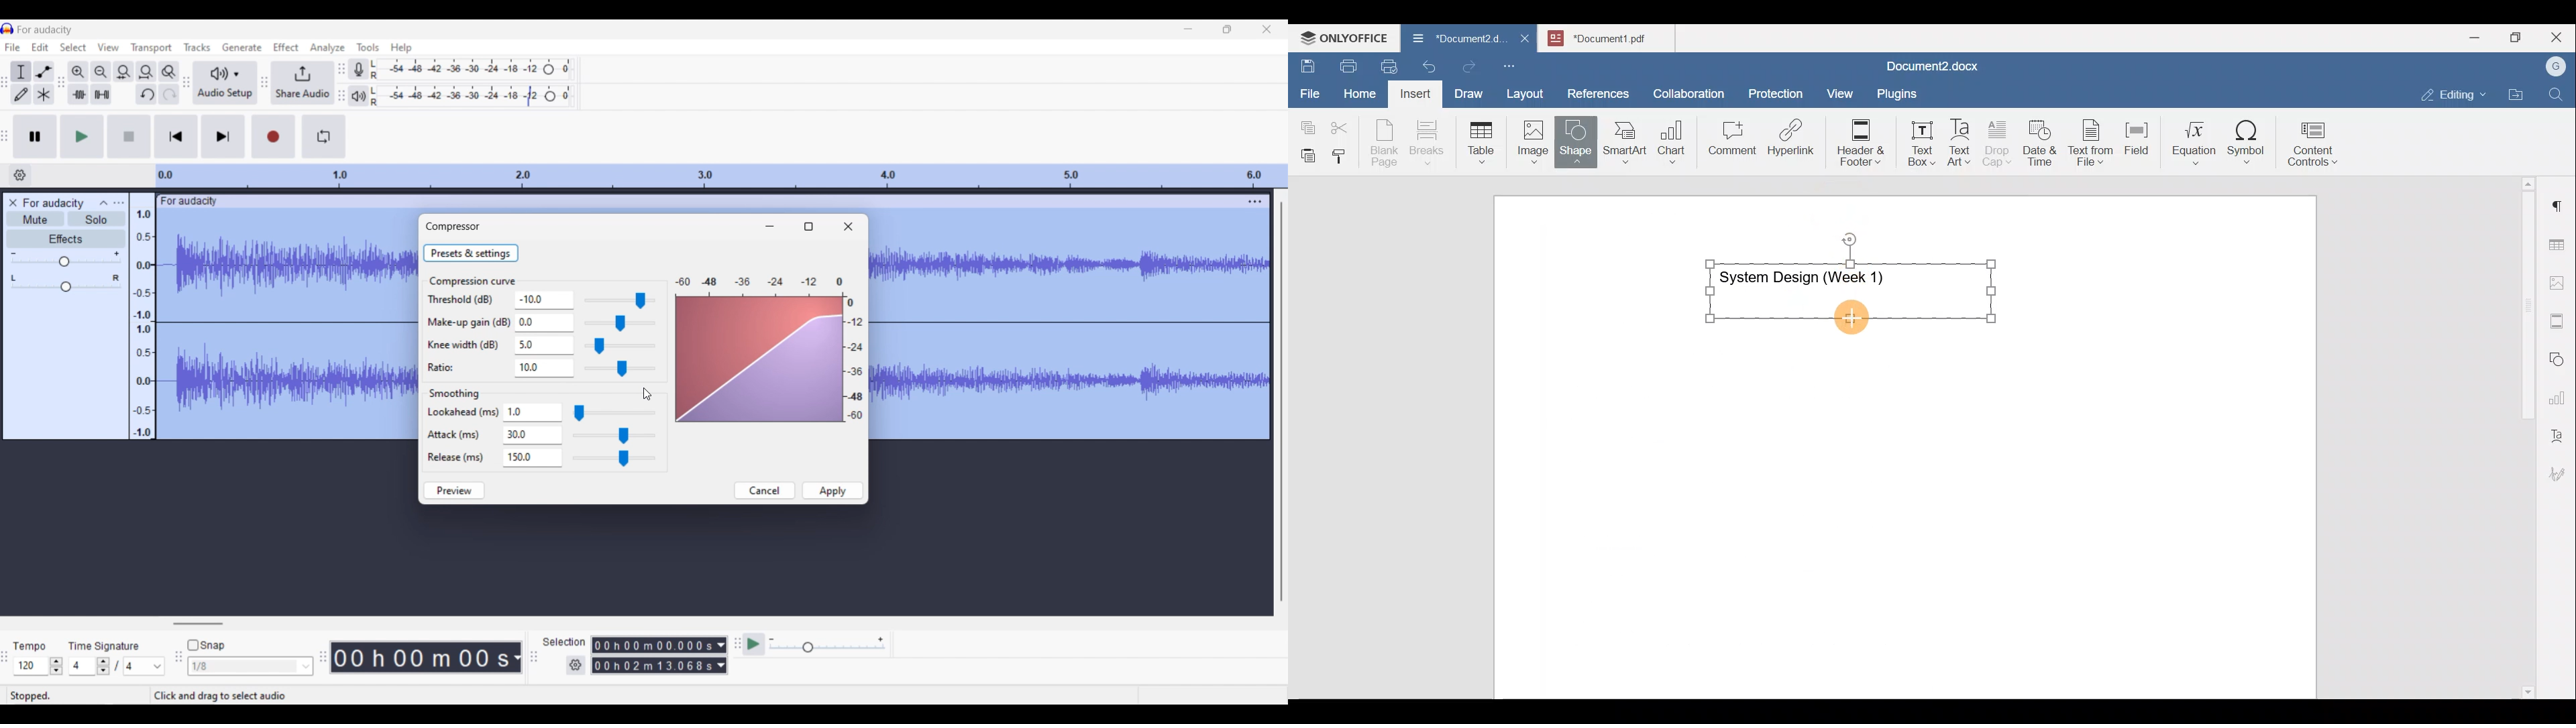 This screenshot has width=2576, height=728. What do you see at coordinates (2454, 92) in the screenshot?
I see `Editing mode` at bounding box center [2454, 92].